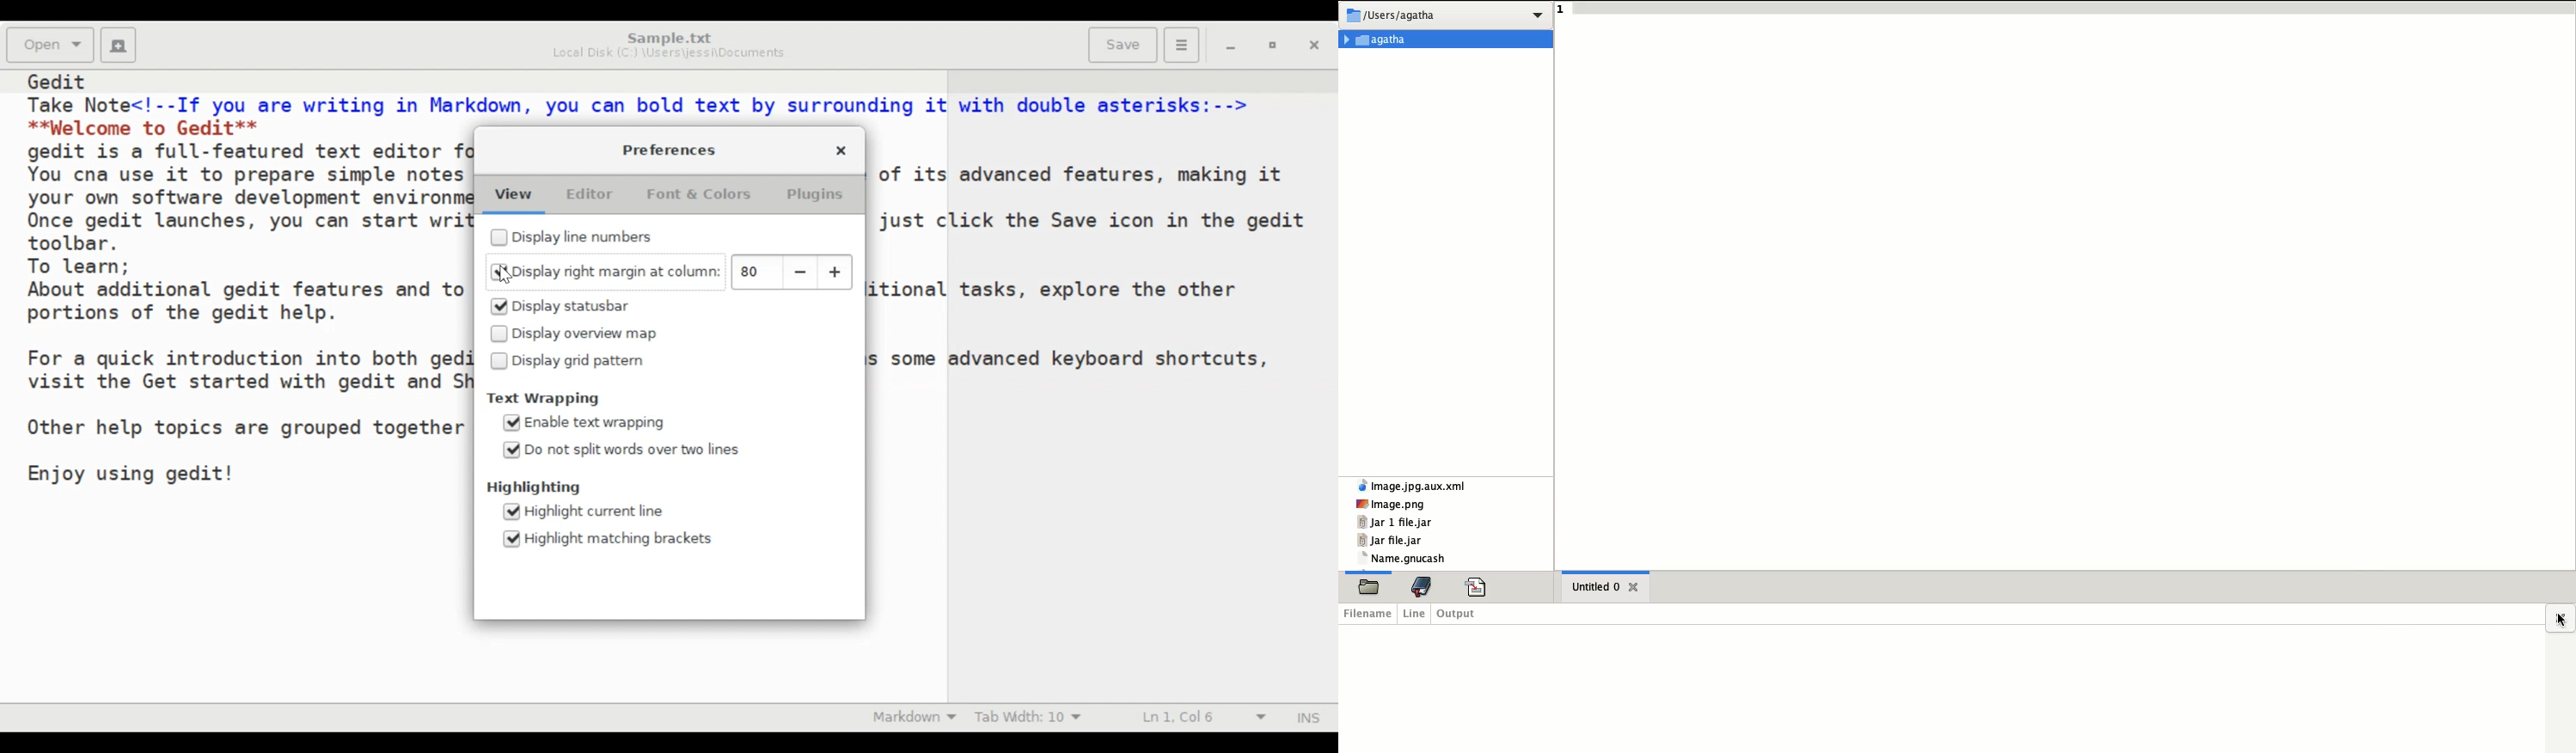 Image resolution: width=2576 pixels, height=756 pixels. What do you see at coordinates (517, 195) in the screenshot?
I see `View` at bounding box center [517, 195].